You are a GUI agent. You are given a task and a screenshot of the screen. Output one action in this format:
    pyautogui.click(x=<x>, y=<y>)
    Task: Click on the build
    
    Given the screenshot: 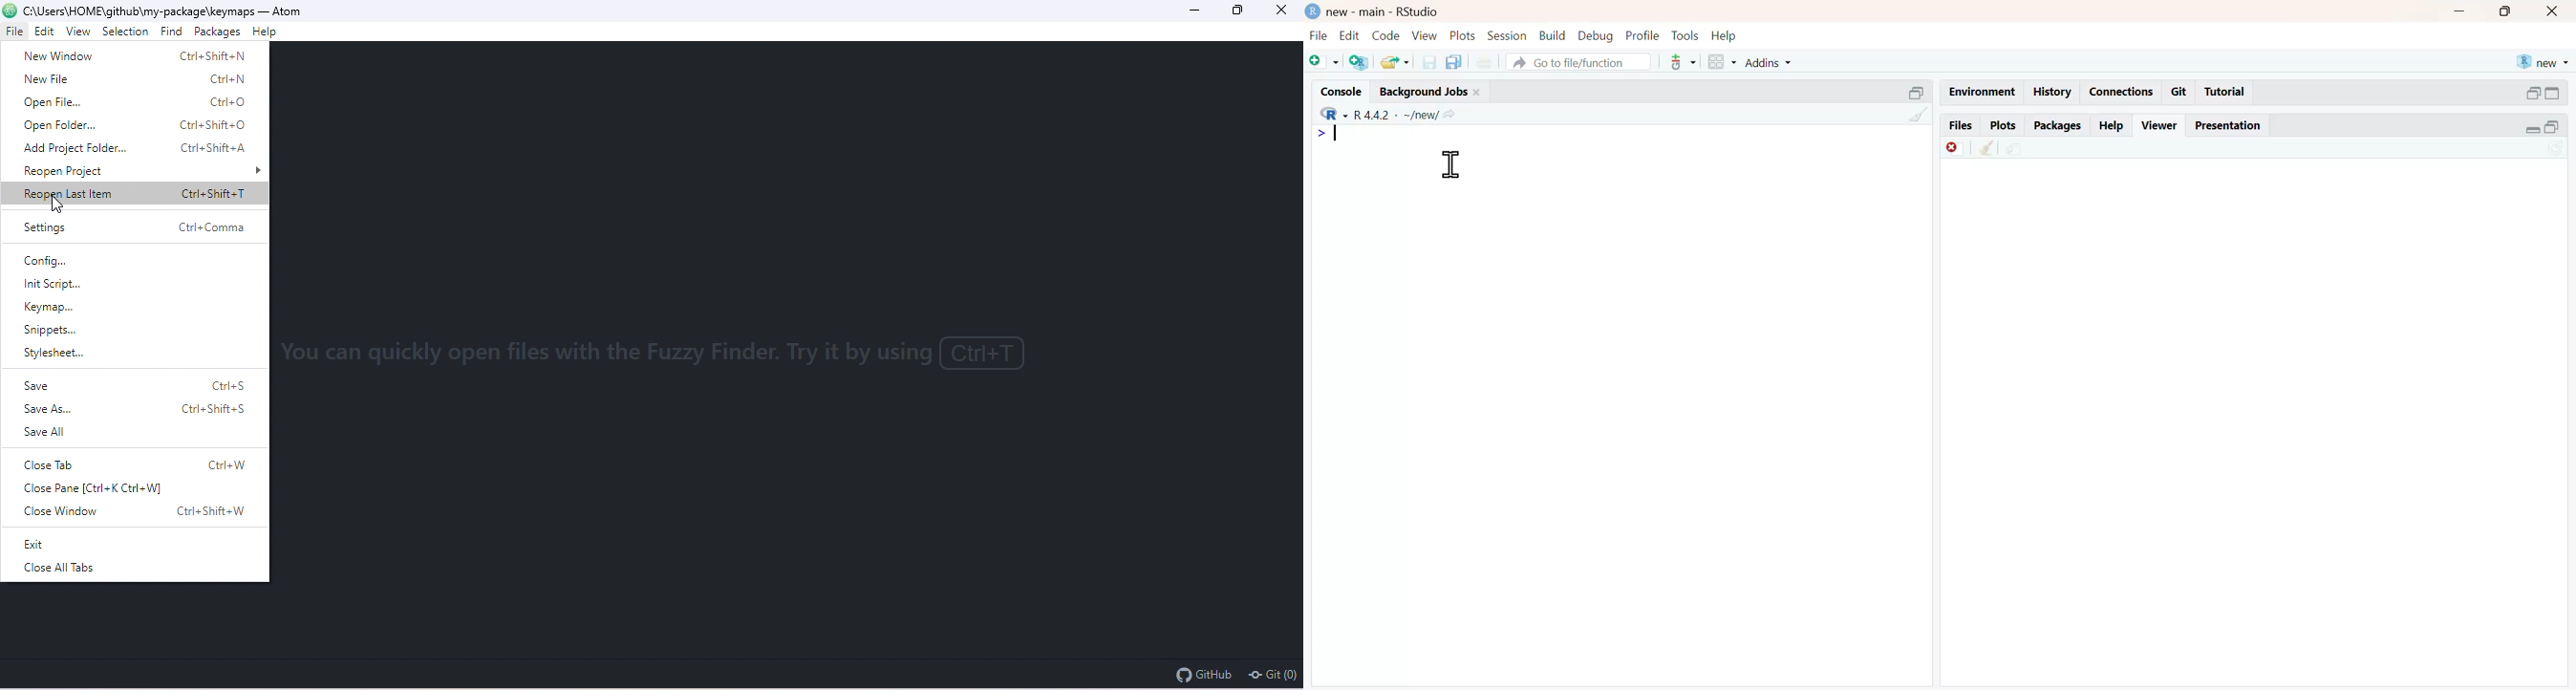 What is the action you would take?
    pyautogui.click(x=1553, y=35)
    